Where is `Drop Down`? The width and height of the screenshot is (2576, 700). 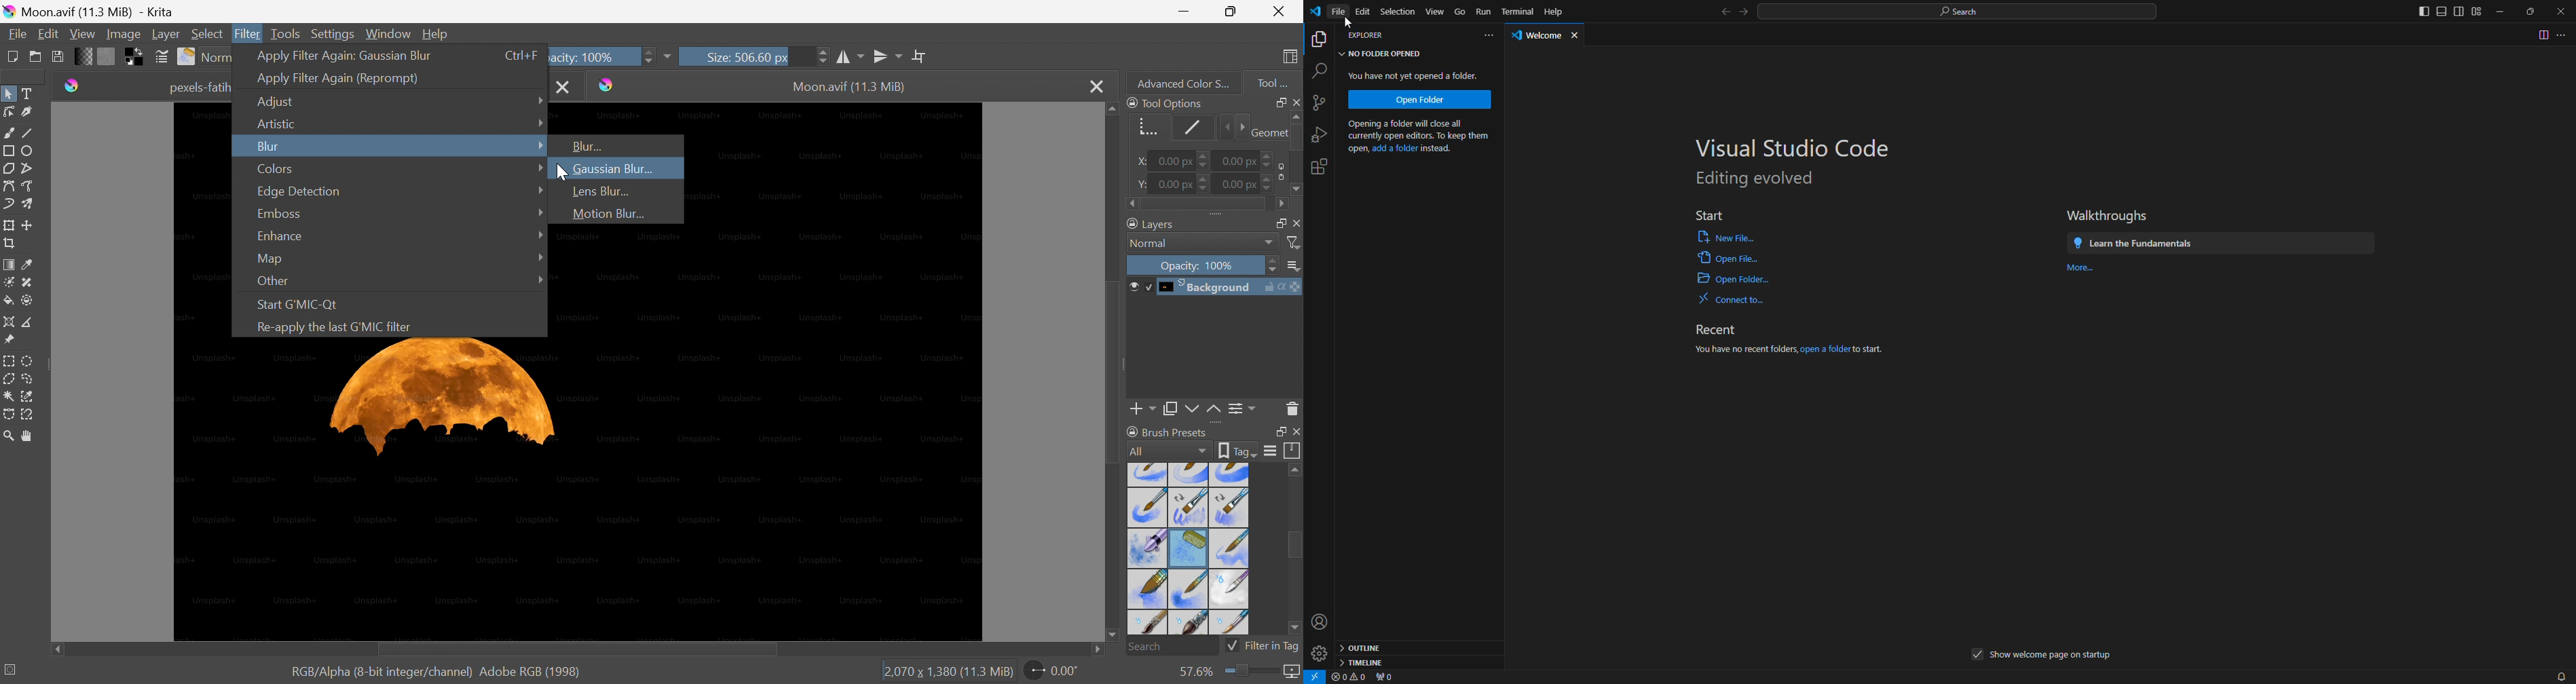
Drop Down is located at coordinates (538, 189).